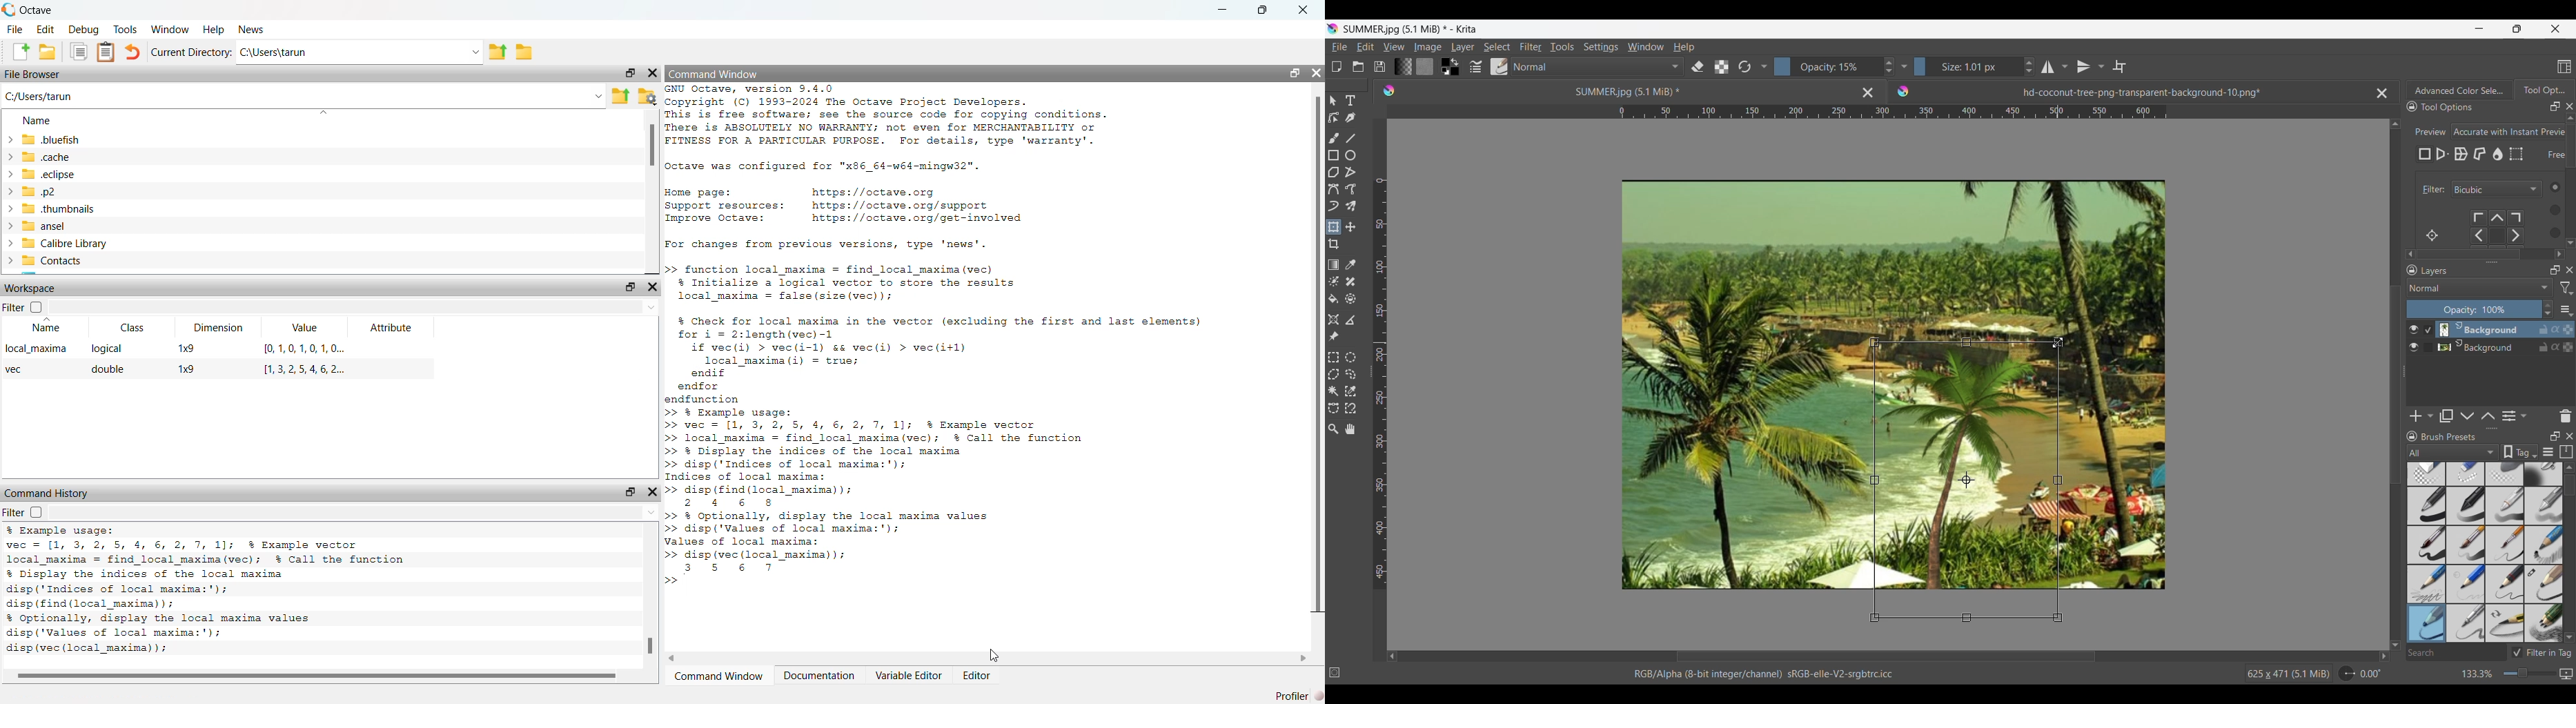  What do you see at coordinates (1333, 117) in the screenshot?
I see `Edit shapes tool` at bounding box center [1333, 117].